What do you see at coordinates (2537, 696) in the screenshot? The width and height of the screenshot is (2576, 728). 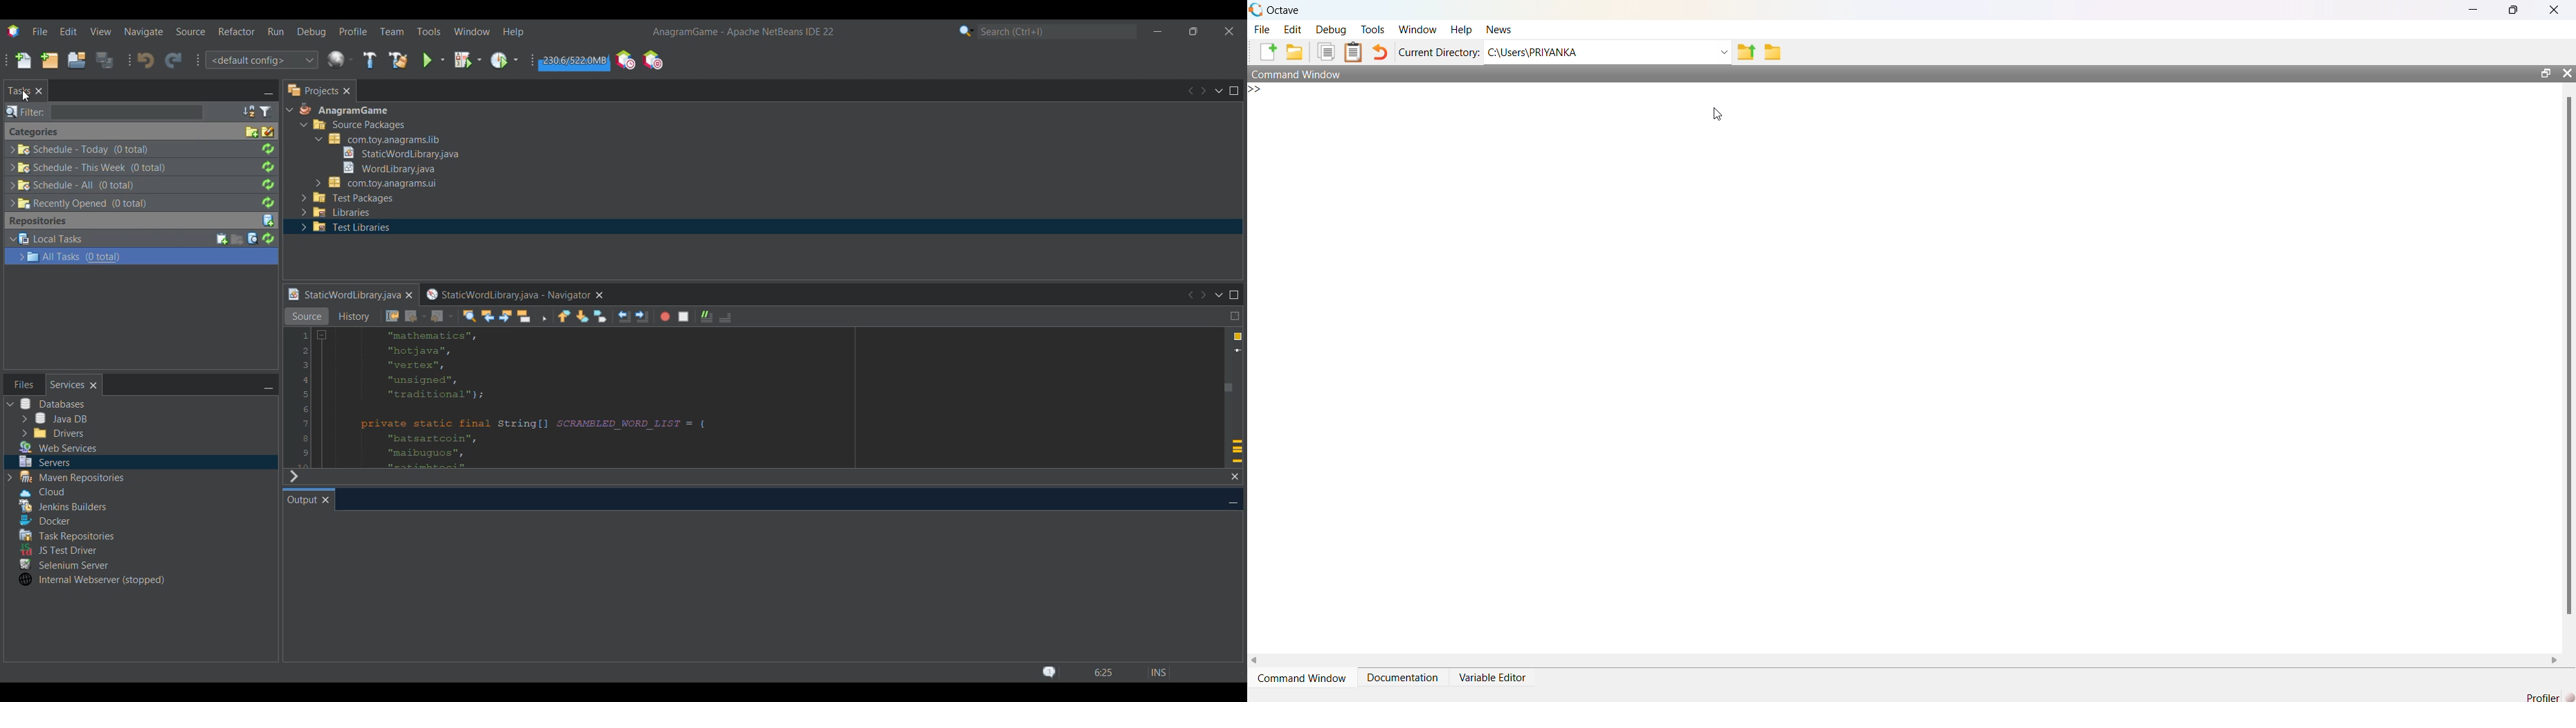 I see `Drafile` at bounding box center [2537, 696].